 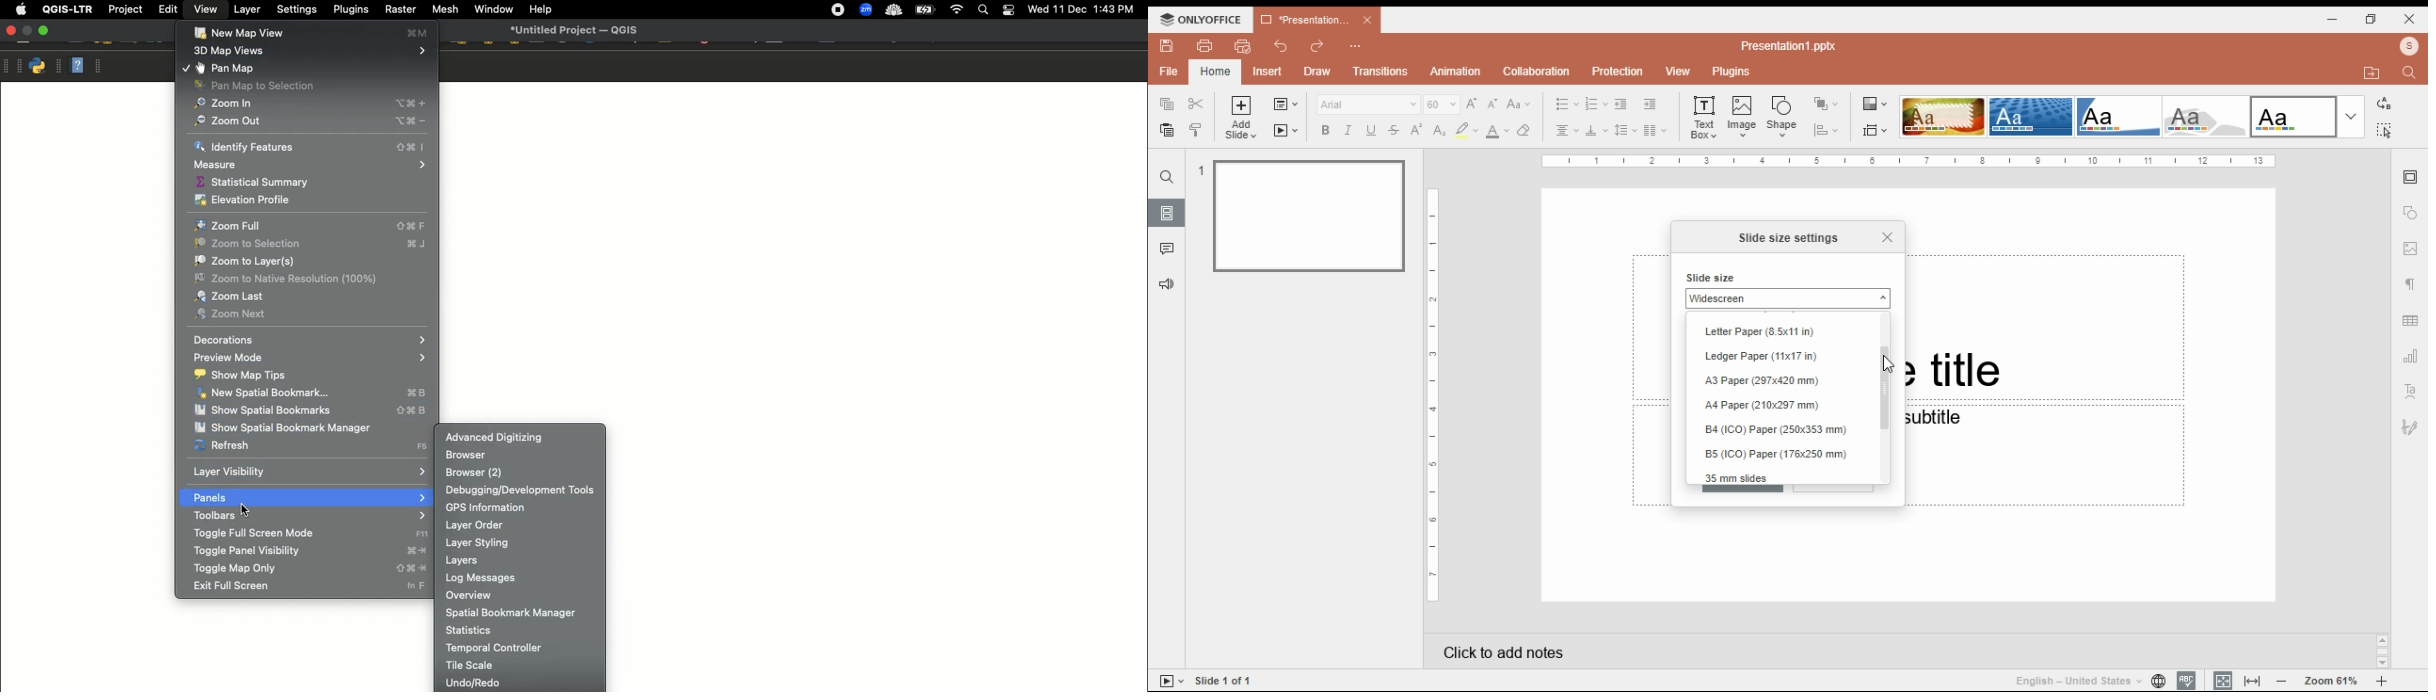 I want to click on Help, so click(x=541, y=10).